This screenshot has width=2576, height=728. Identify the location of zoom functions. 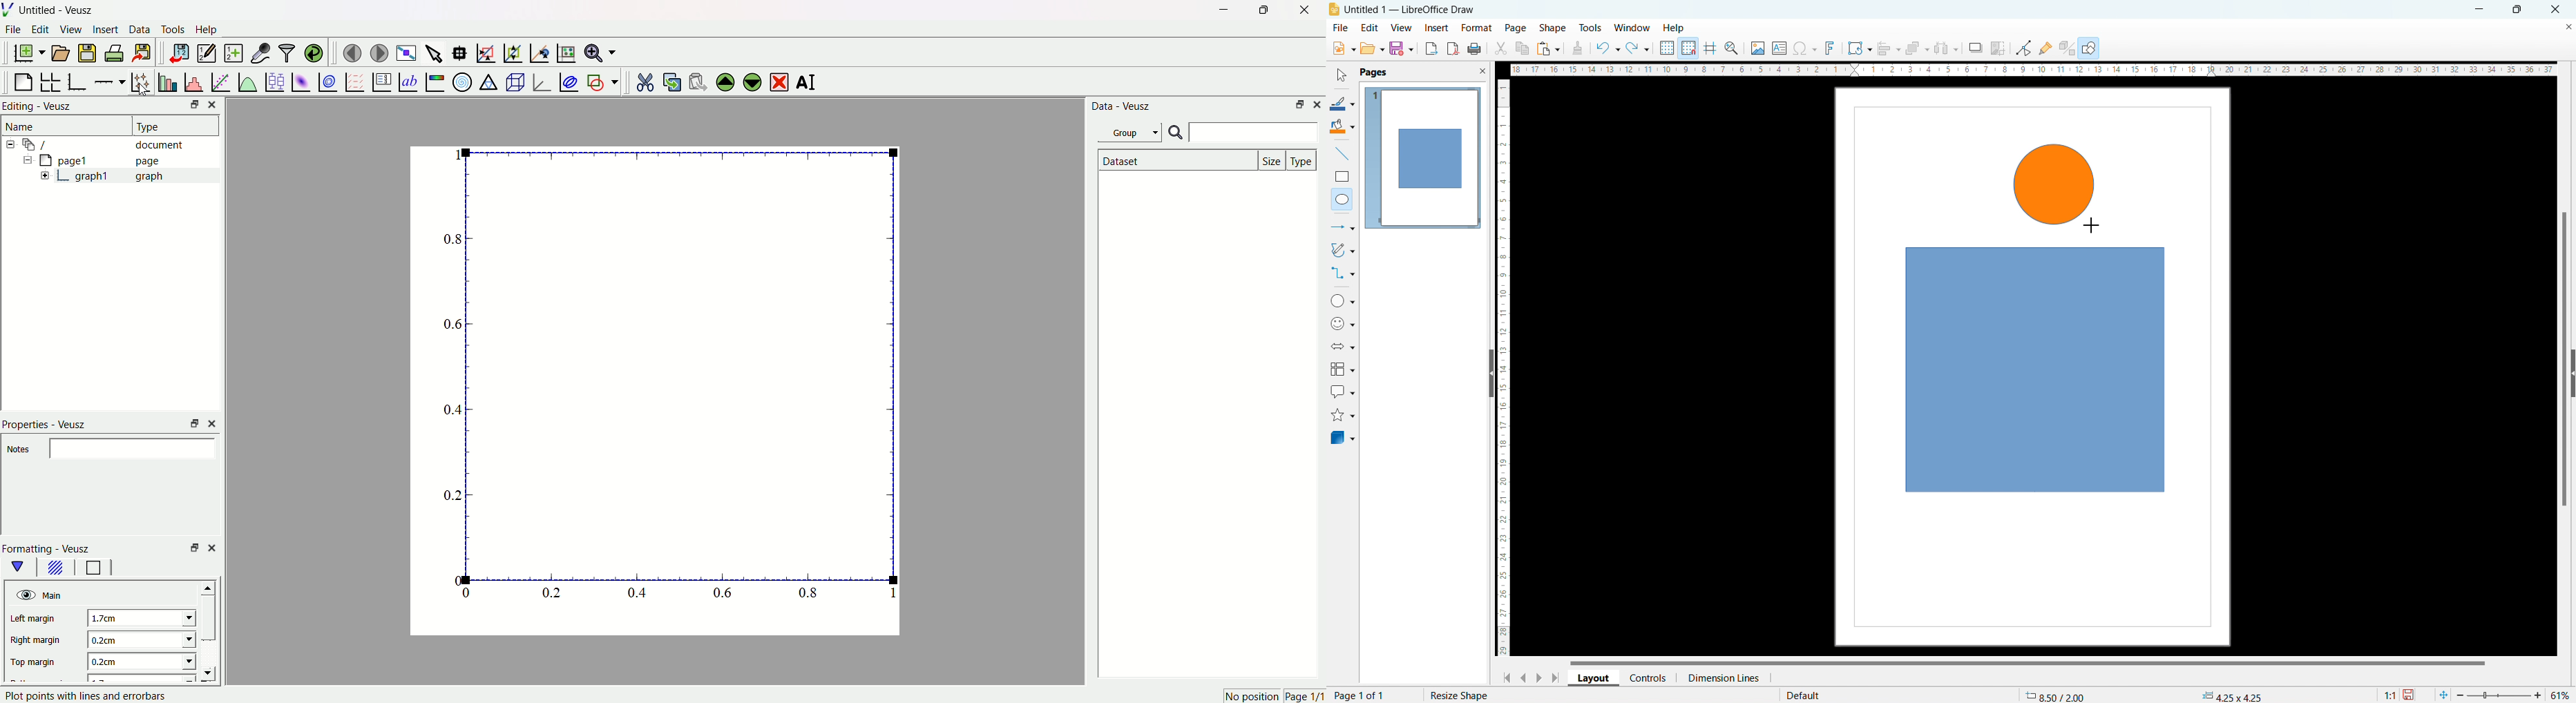
(600, 52).